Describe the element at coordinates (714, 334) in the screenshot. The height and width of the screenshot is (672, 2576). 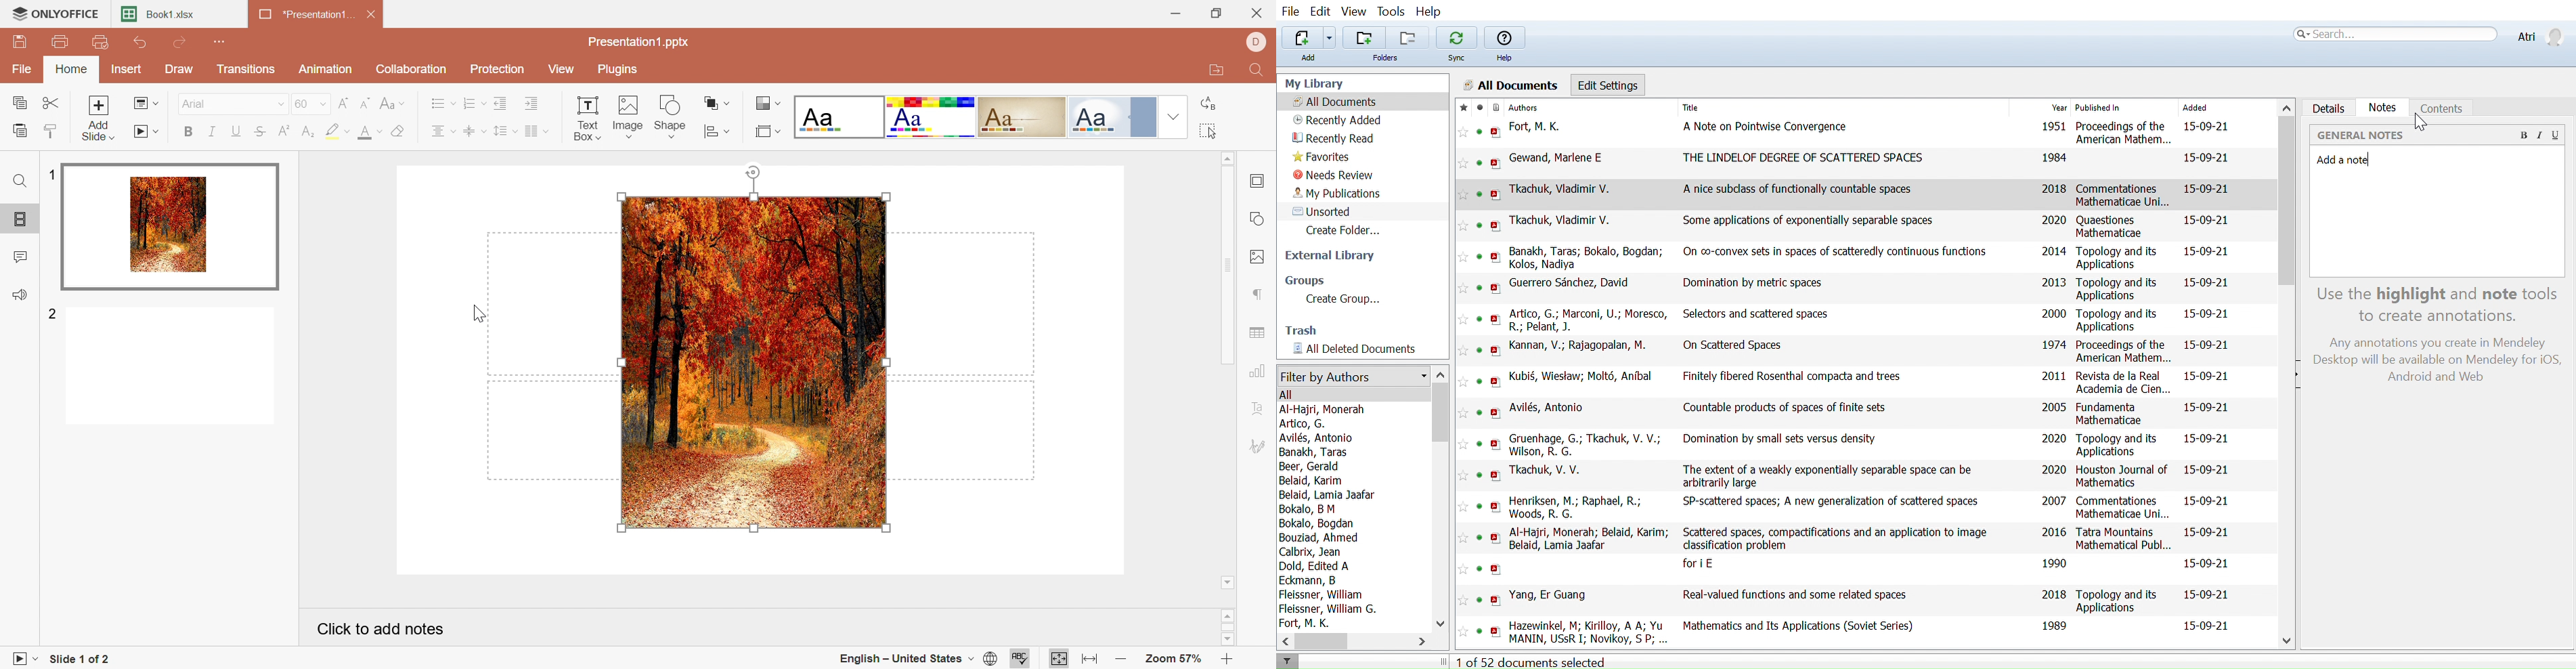
I see `cursor` at that location.